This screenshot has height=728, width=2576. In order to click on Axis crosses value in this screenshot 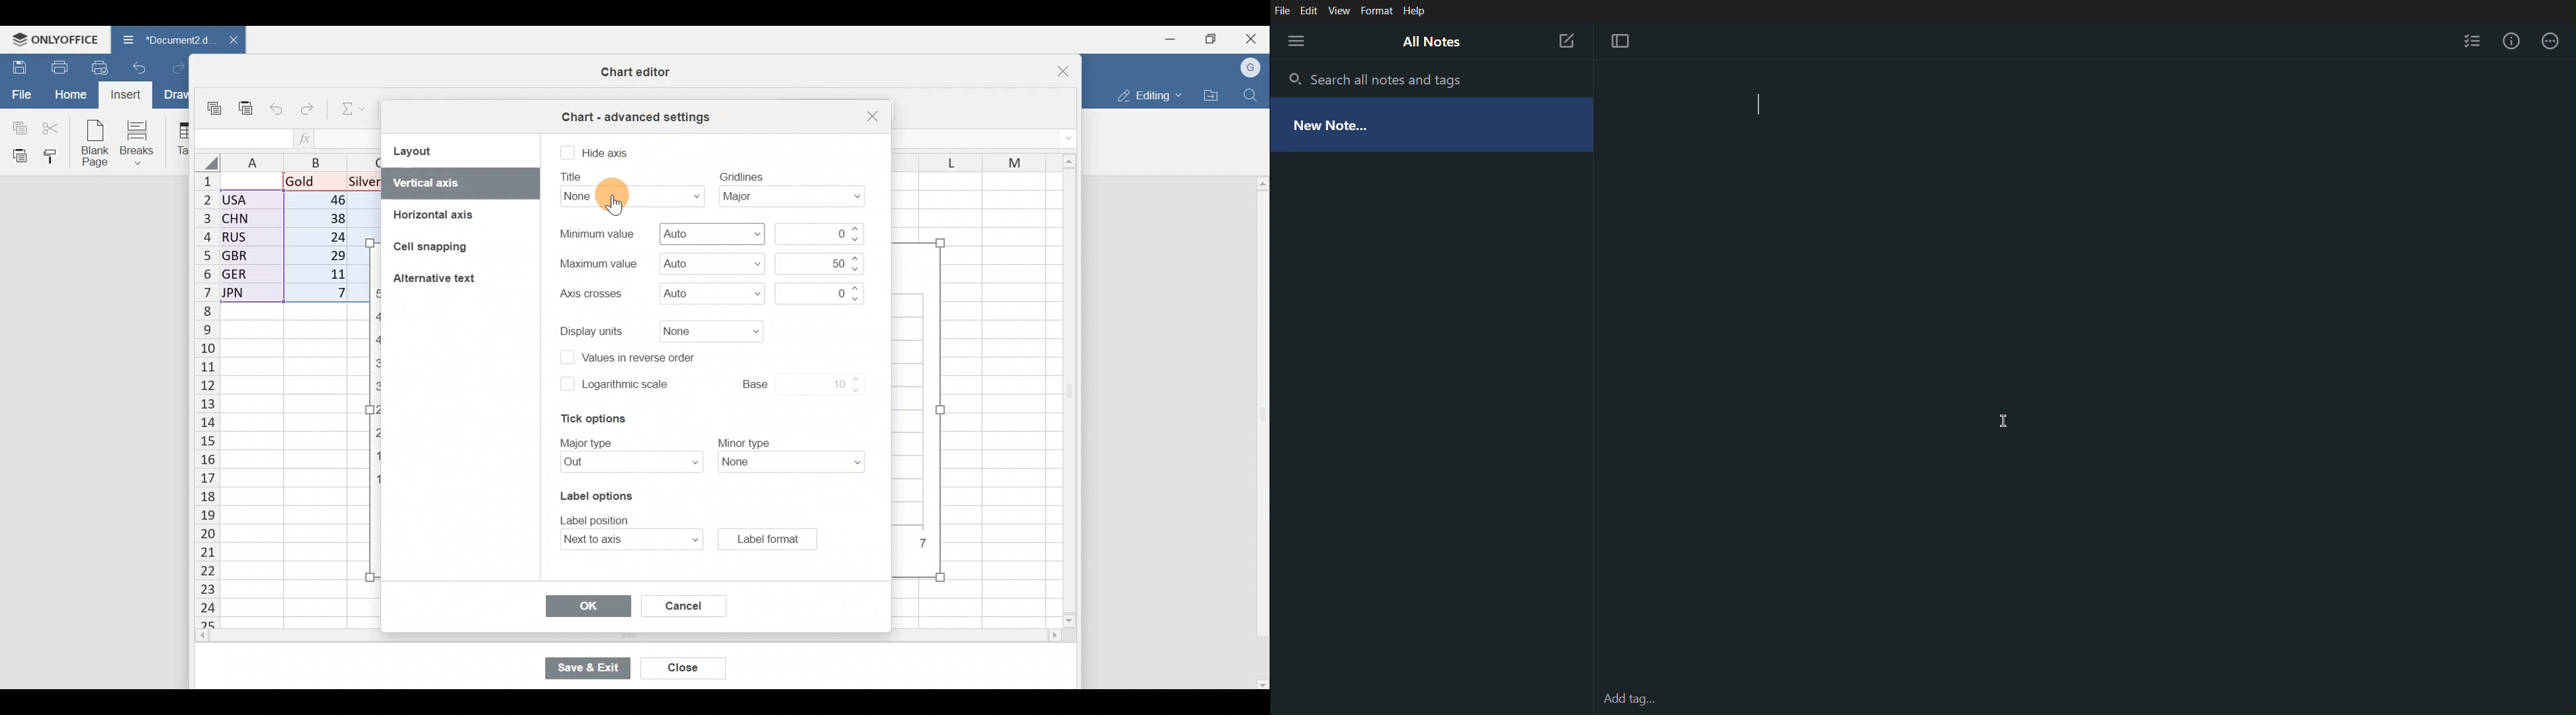, I will do `click(825, 294)`.